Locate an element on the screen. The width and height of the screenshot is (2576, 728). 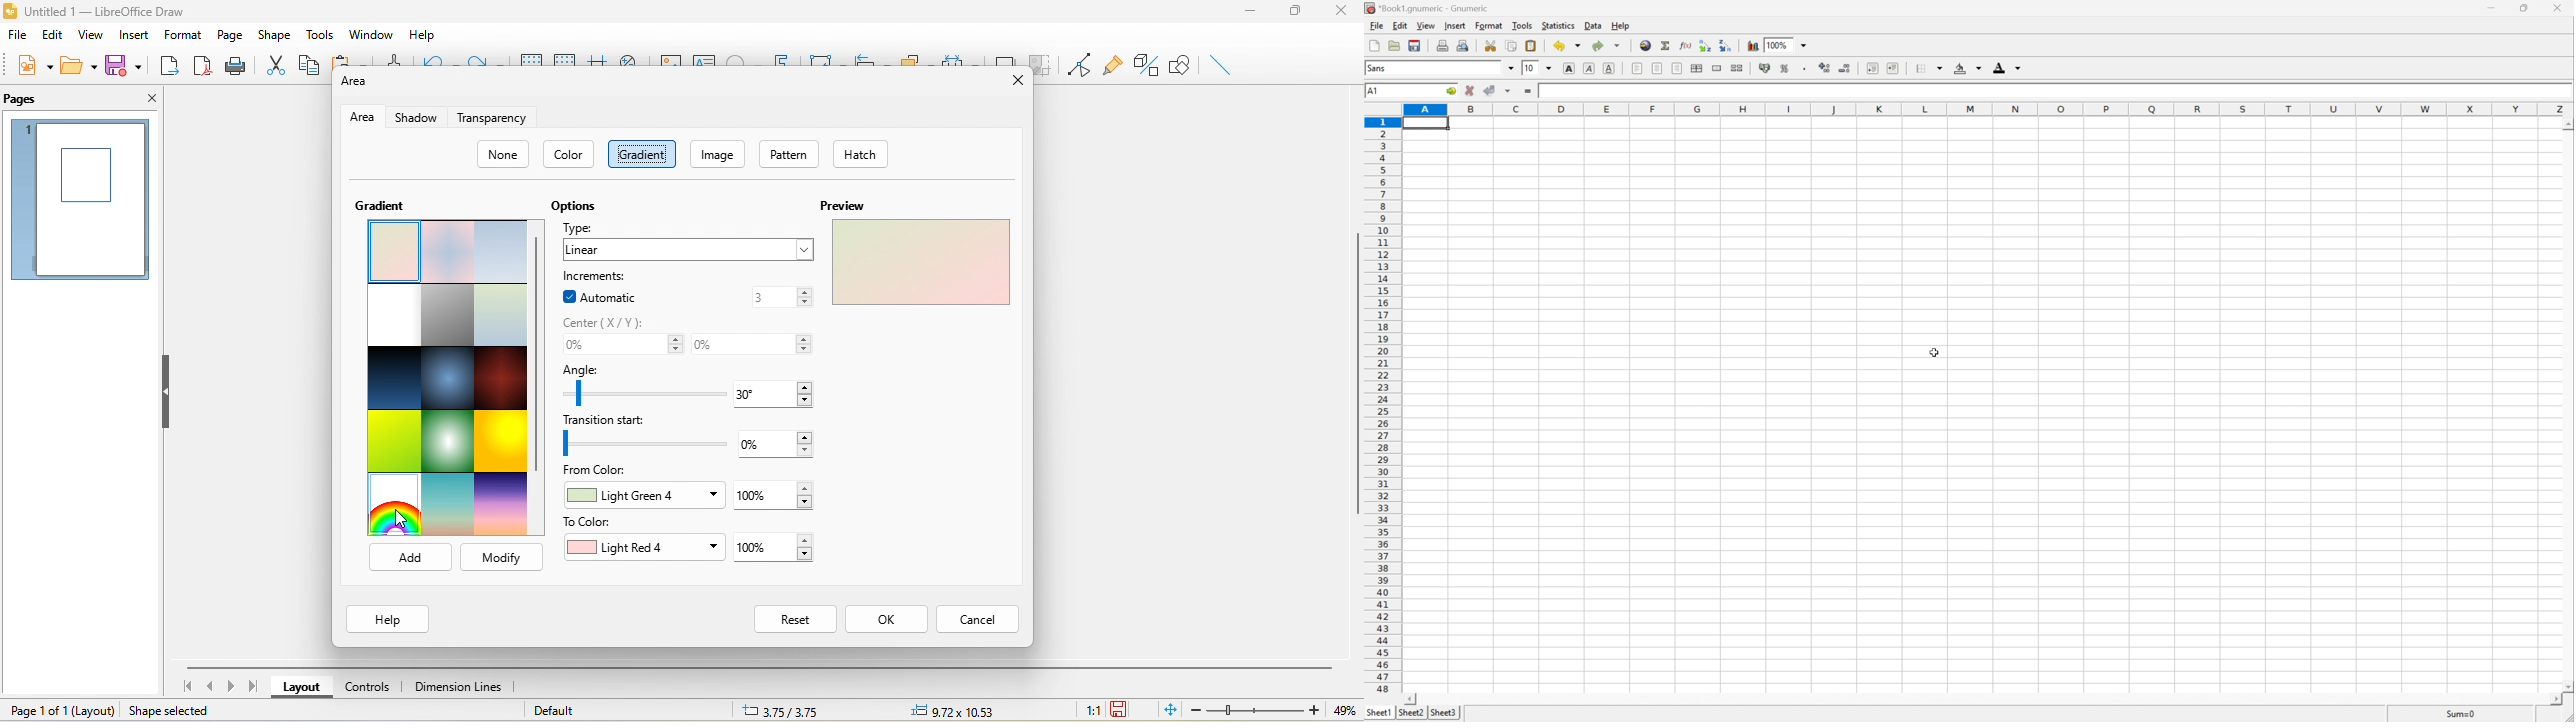
center(x/y) is located at coordinates (609, 320).